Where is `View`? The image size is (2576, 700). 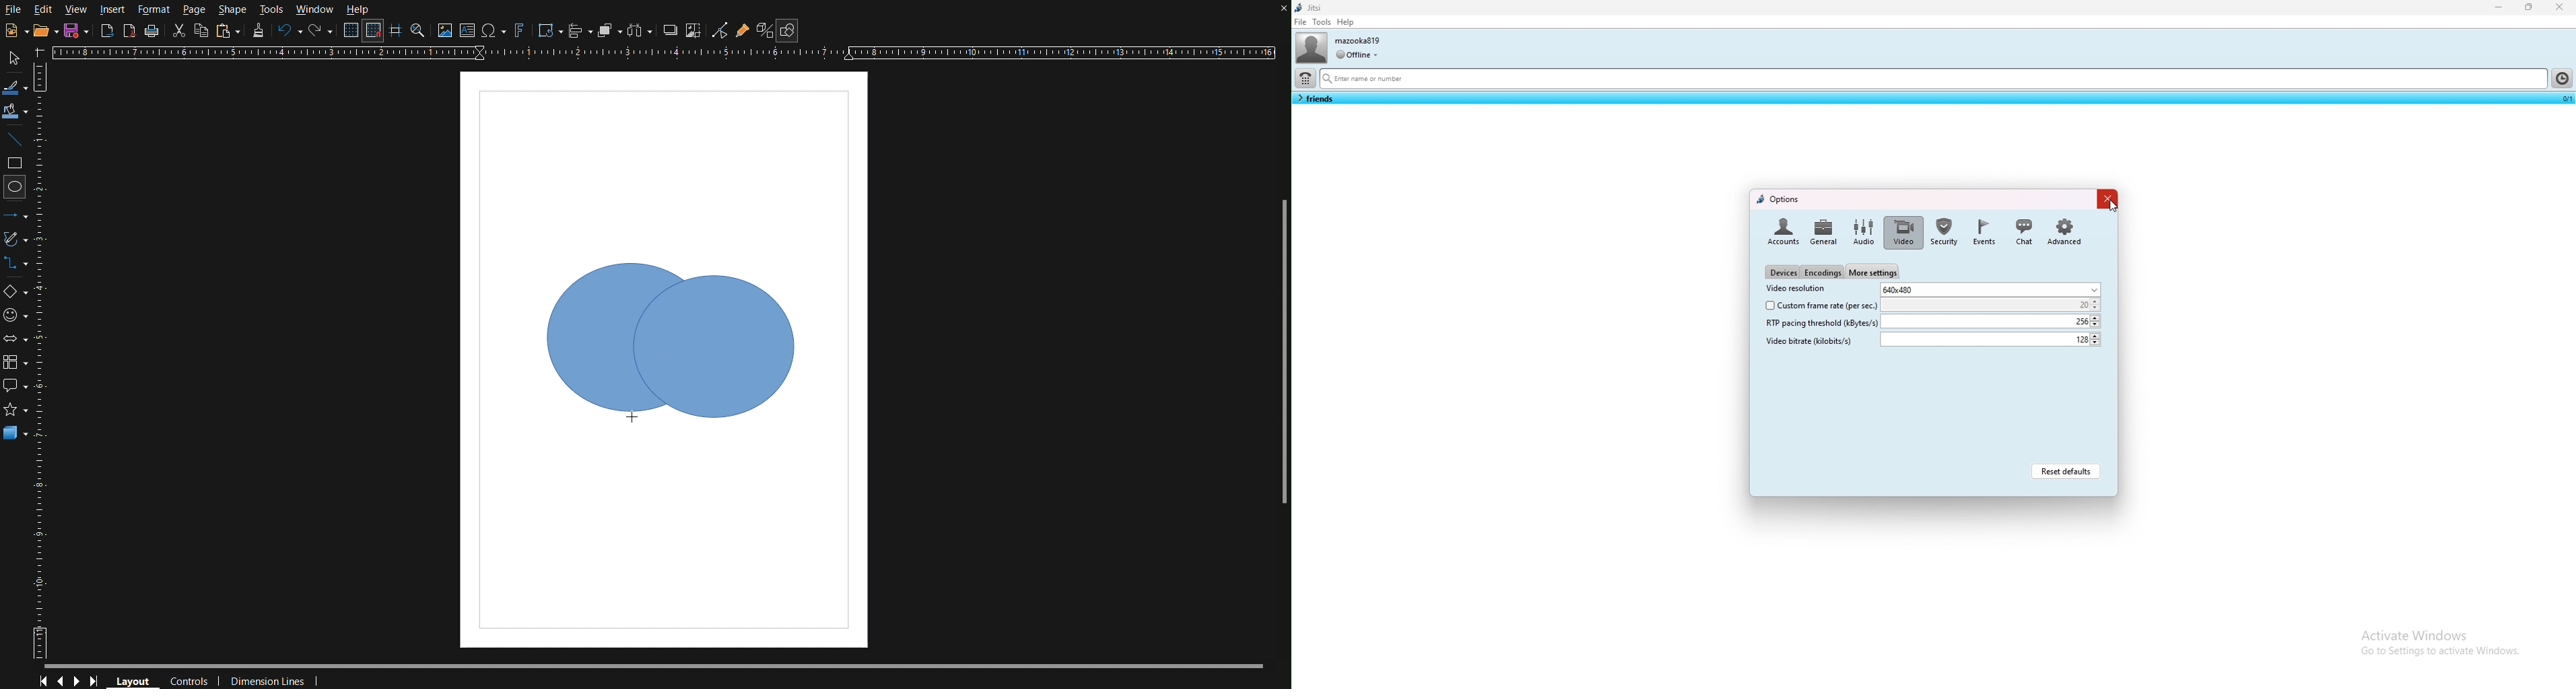 View is located at coordinates (75, 9).